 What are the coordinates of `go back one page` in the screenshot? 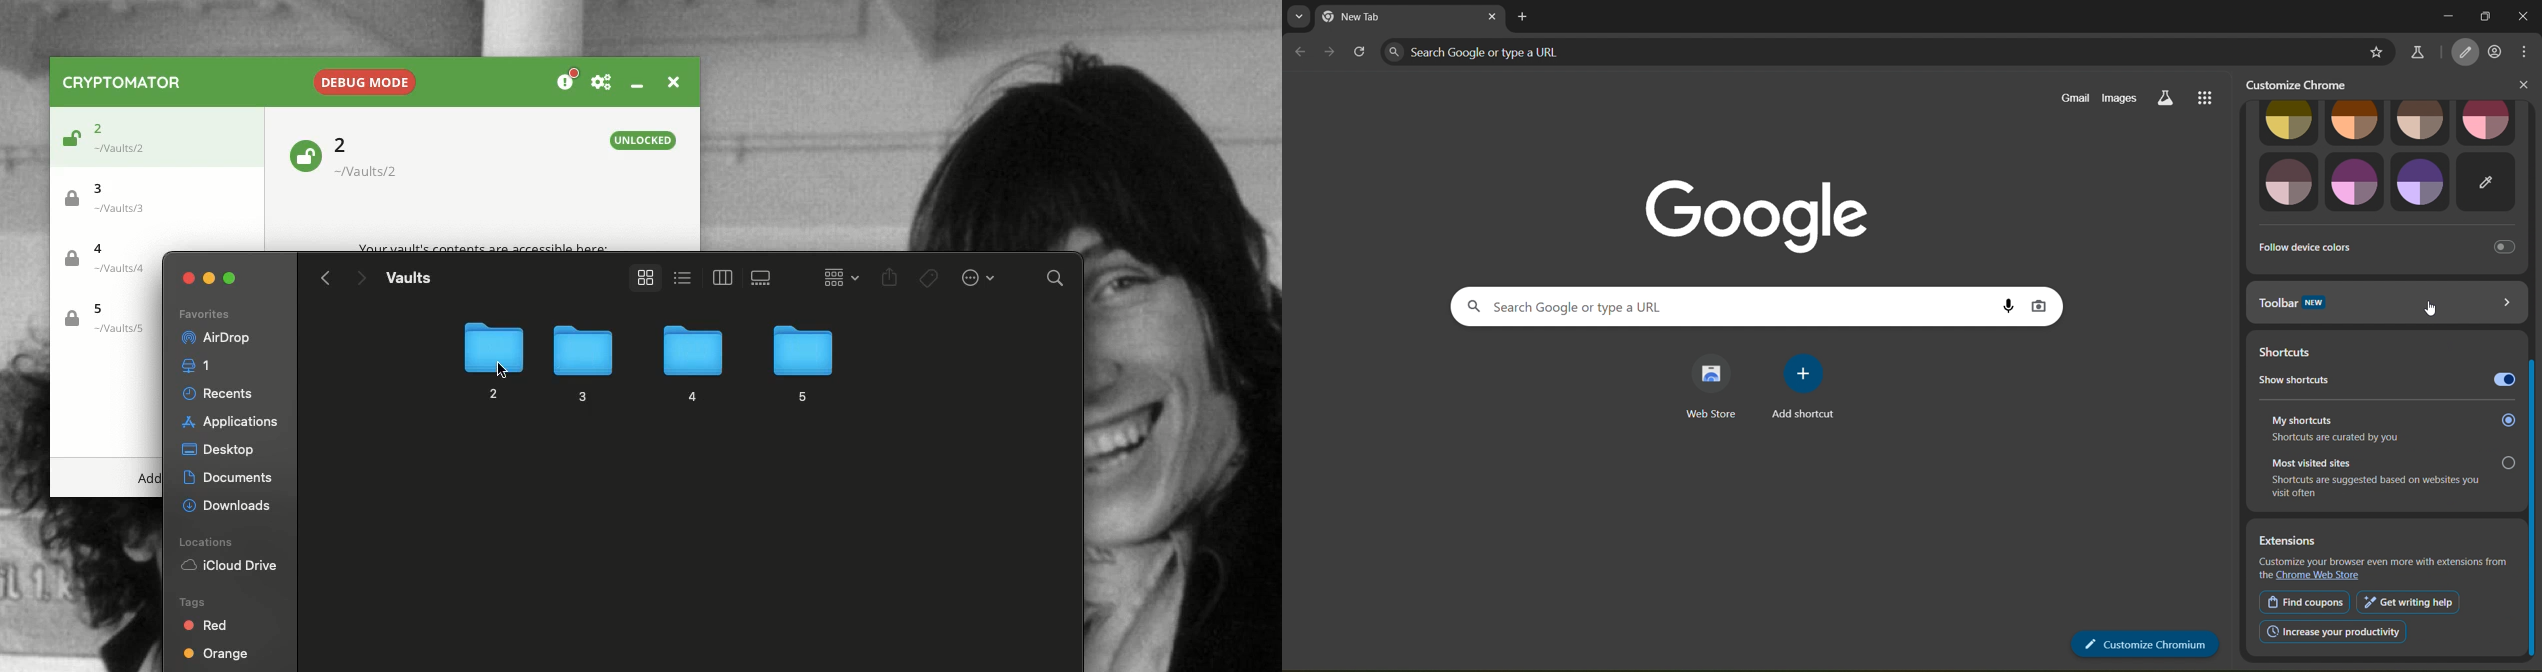 It's located at (1299, 51).